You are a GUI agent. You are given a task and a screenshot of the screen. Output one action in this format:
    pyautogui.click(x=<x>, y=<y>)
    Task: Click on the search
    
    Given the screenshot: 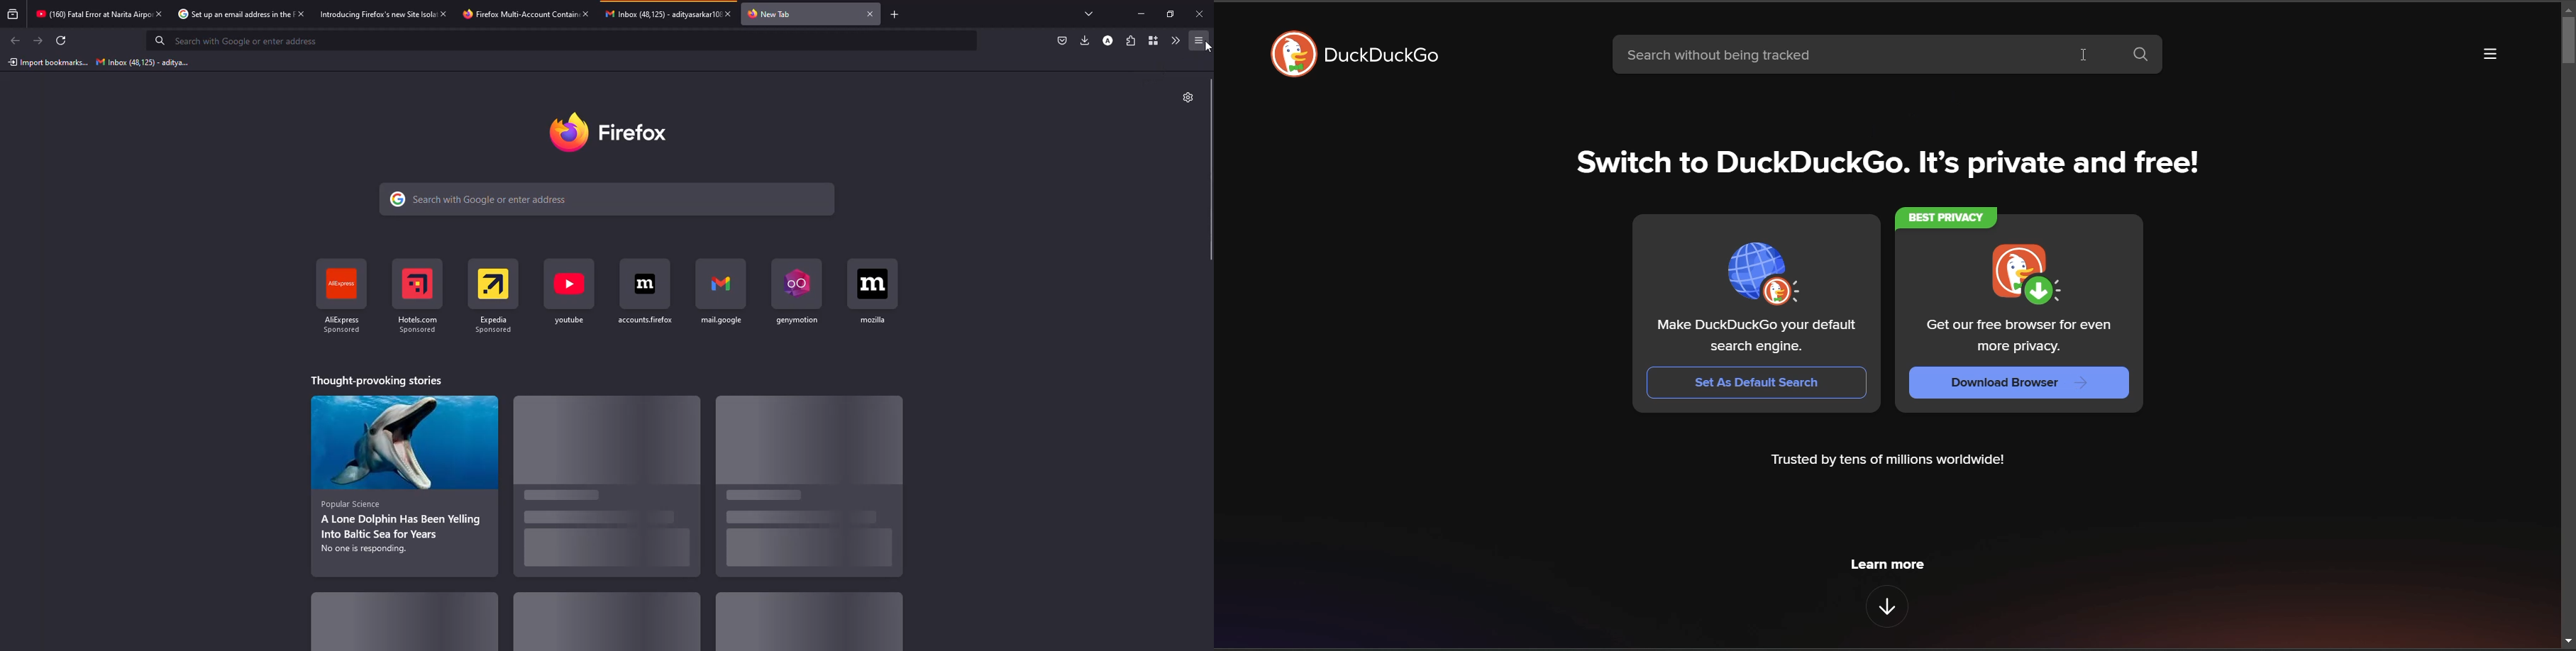 What is the action you would take?
    pyautogui.click(x=243, y=41)
    